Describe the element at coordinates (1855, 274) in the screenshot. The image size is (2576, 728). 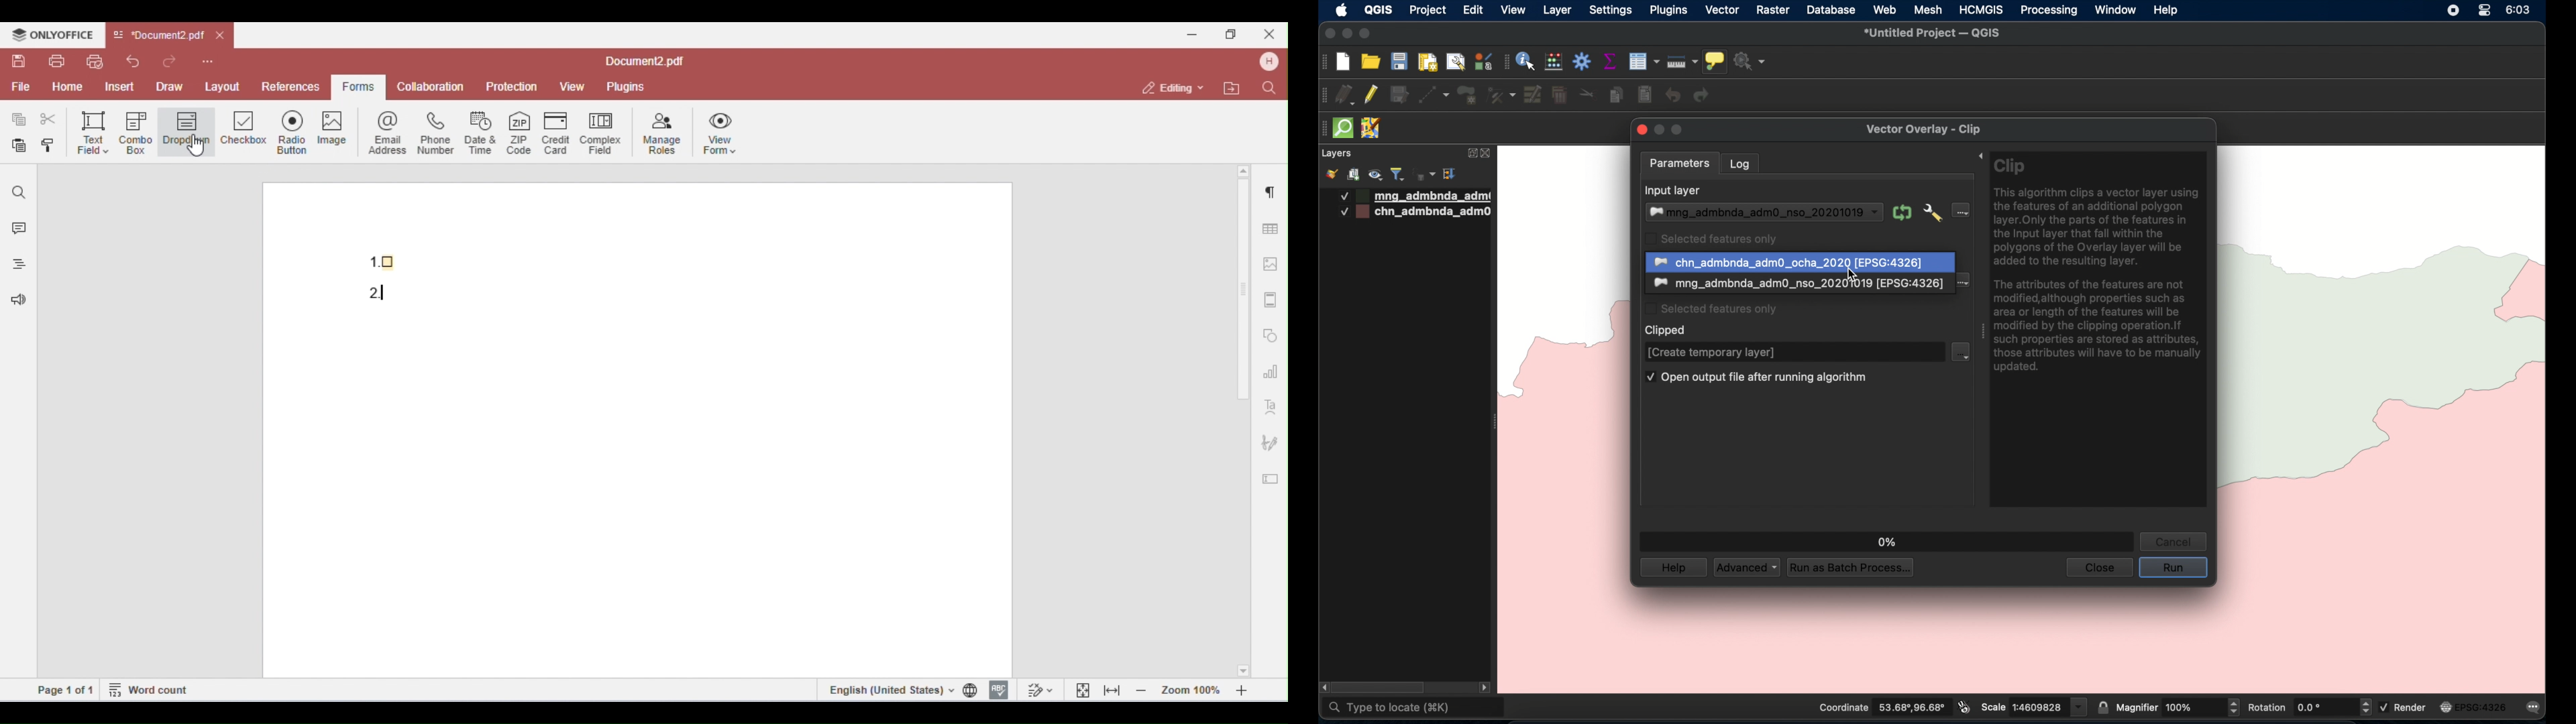
I see `cursor` at that location.